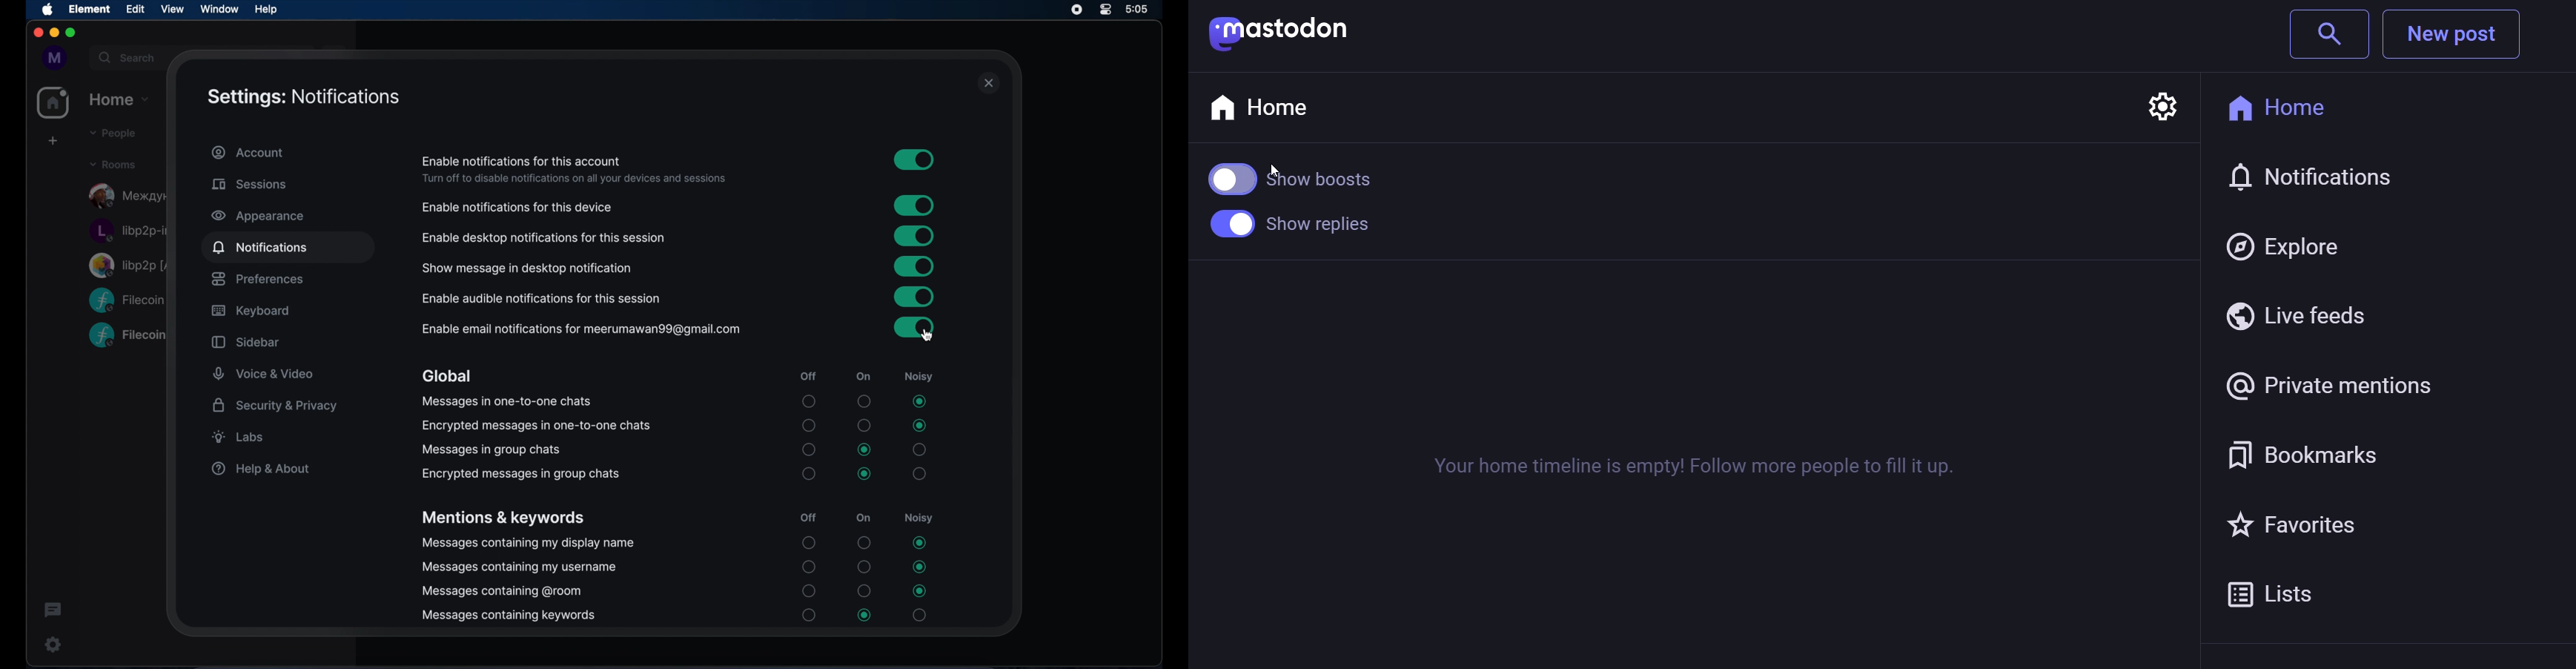 This screenshot has width=2576, height=672. I want to click on radio button, so click(866, 450).